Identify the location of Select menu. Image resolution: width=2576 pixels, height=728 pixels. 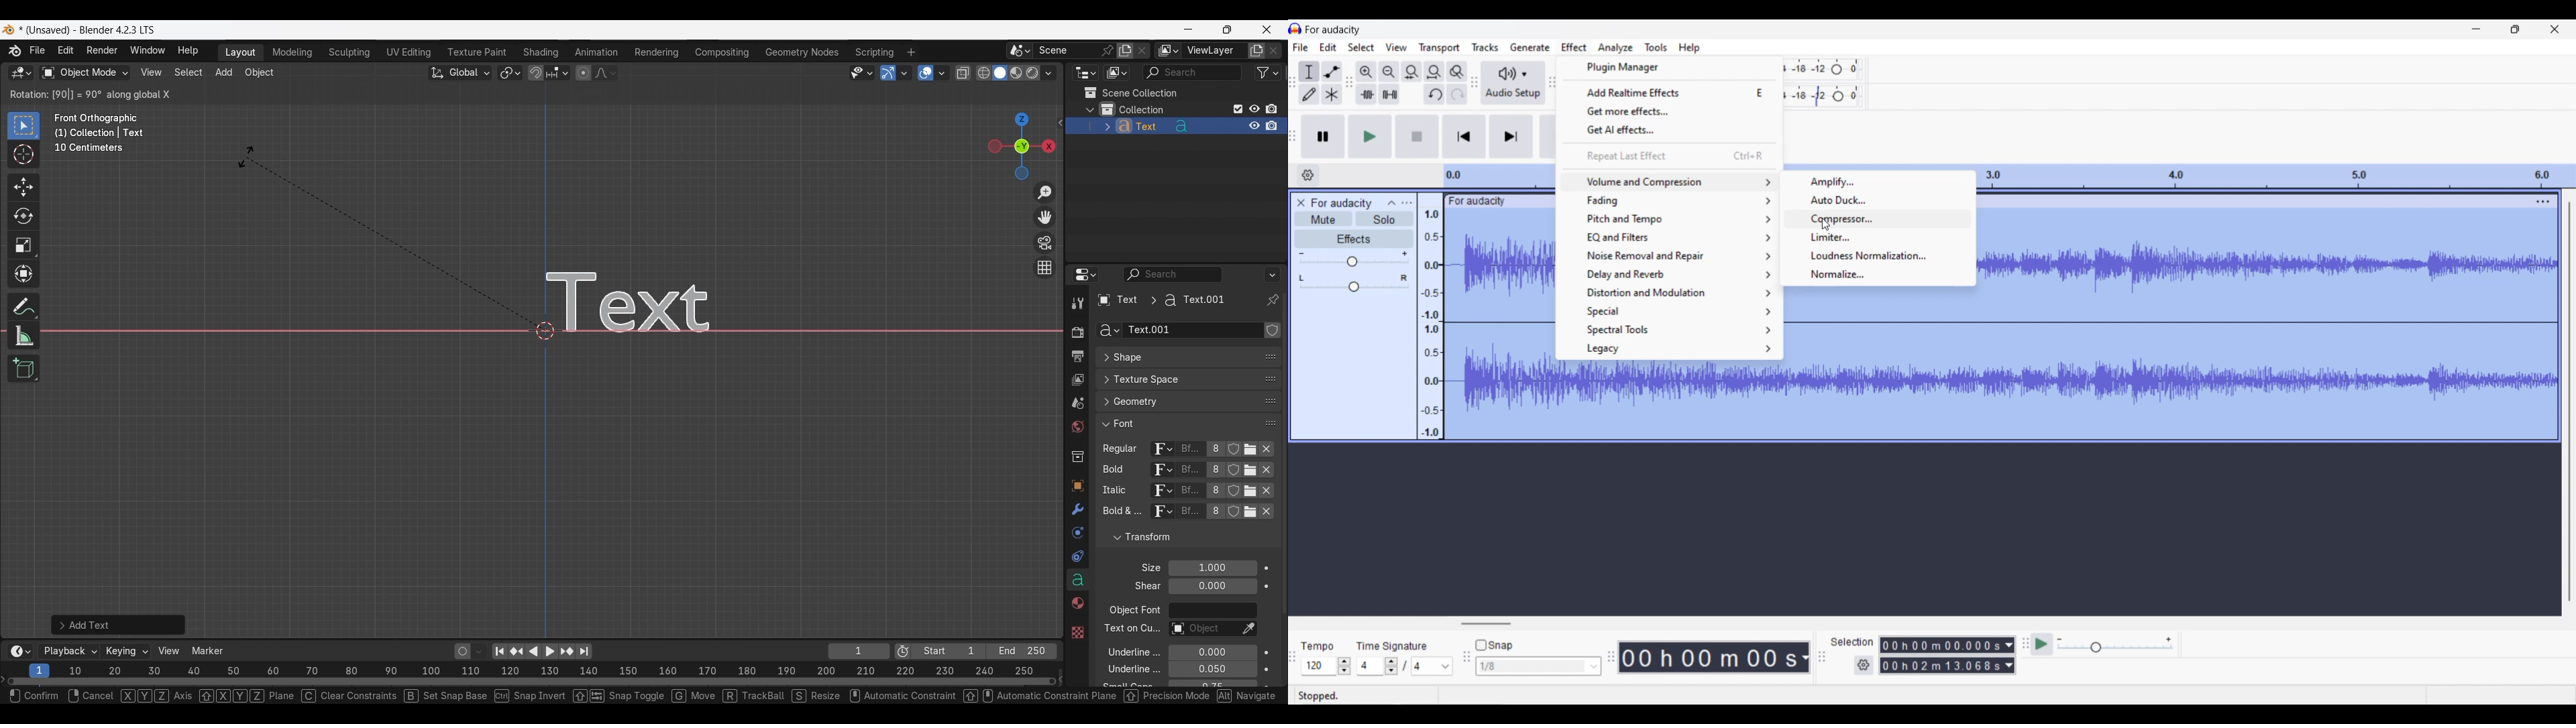
(189, 73).